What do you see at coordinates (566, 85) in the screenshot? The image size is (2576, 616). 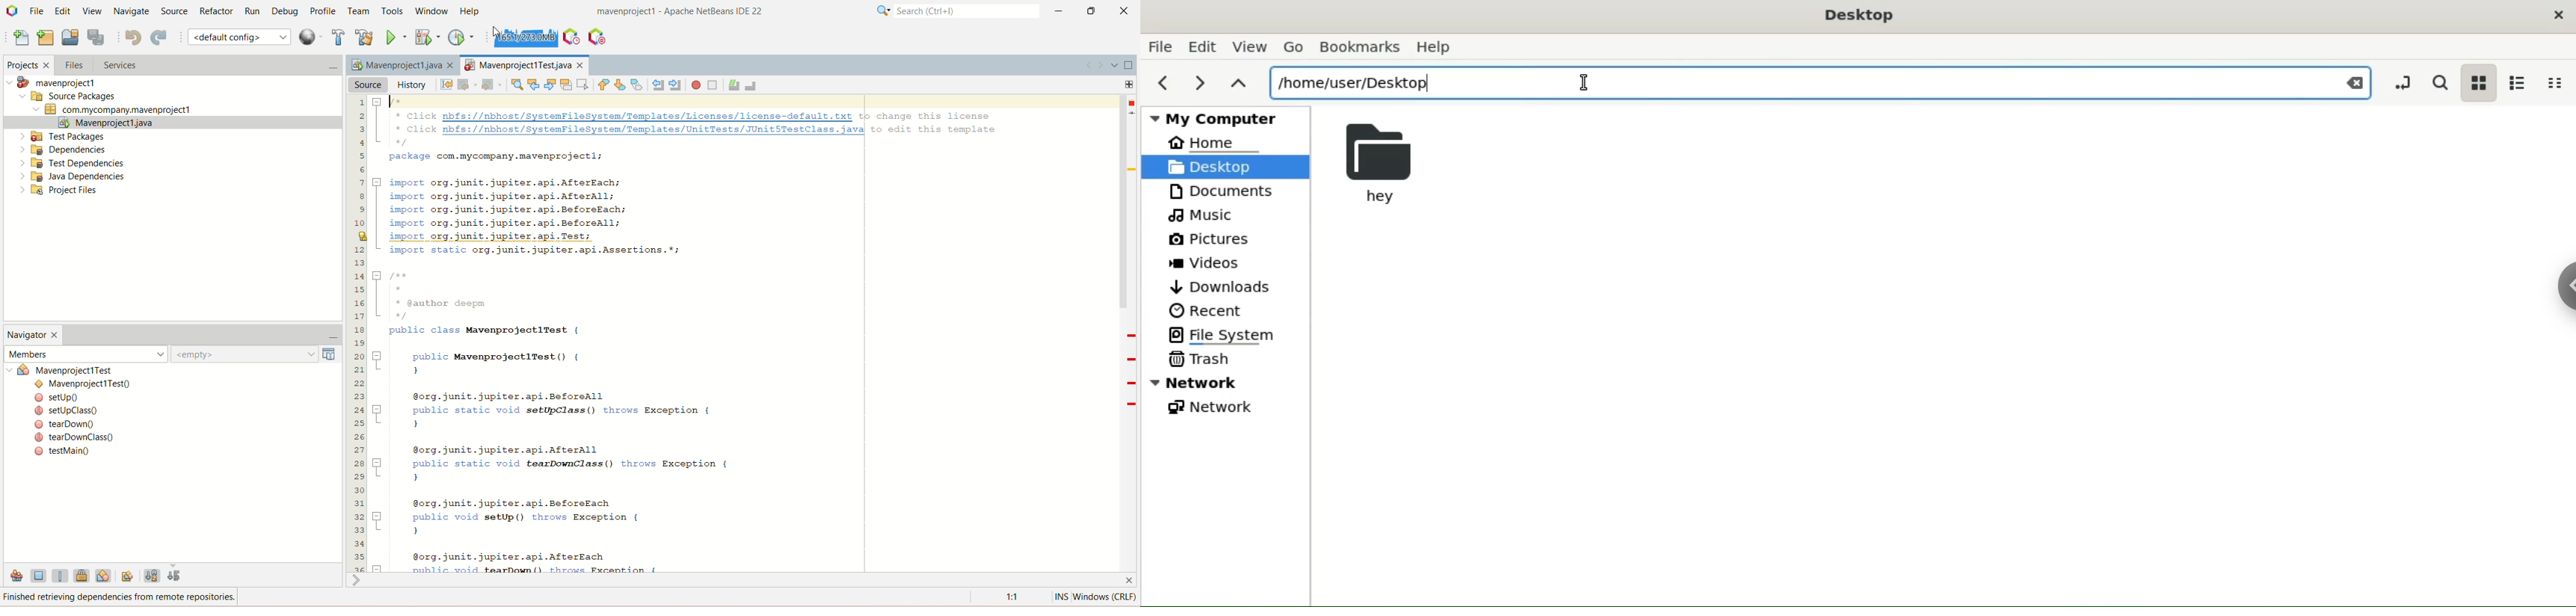 I see `toggle highlight search` at bounding box center [566, 85].